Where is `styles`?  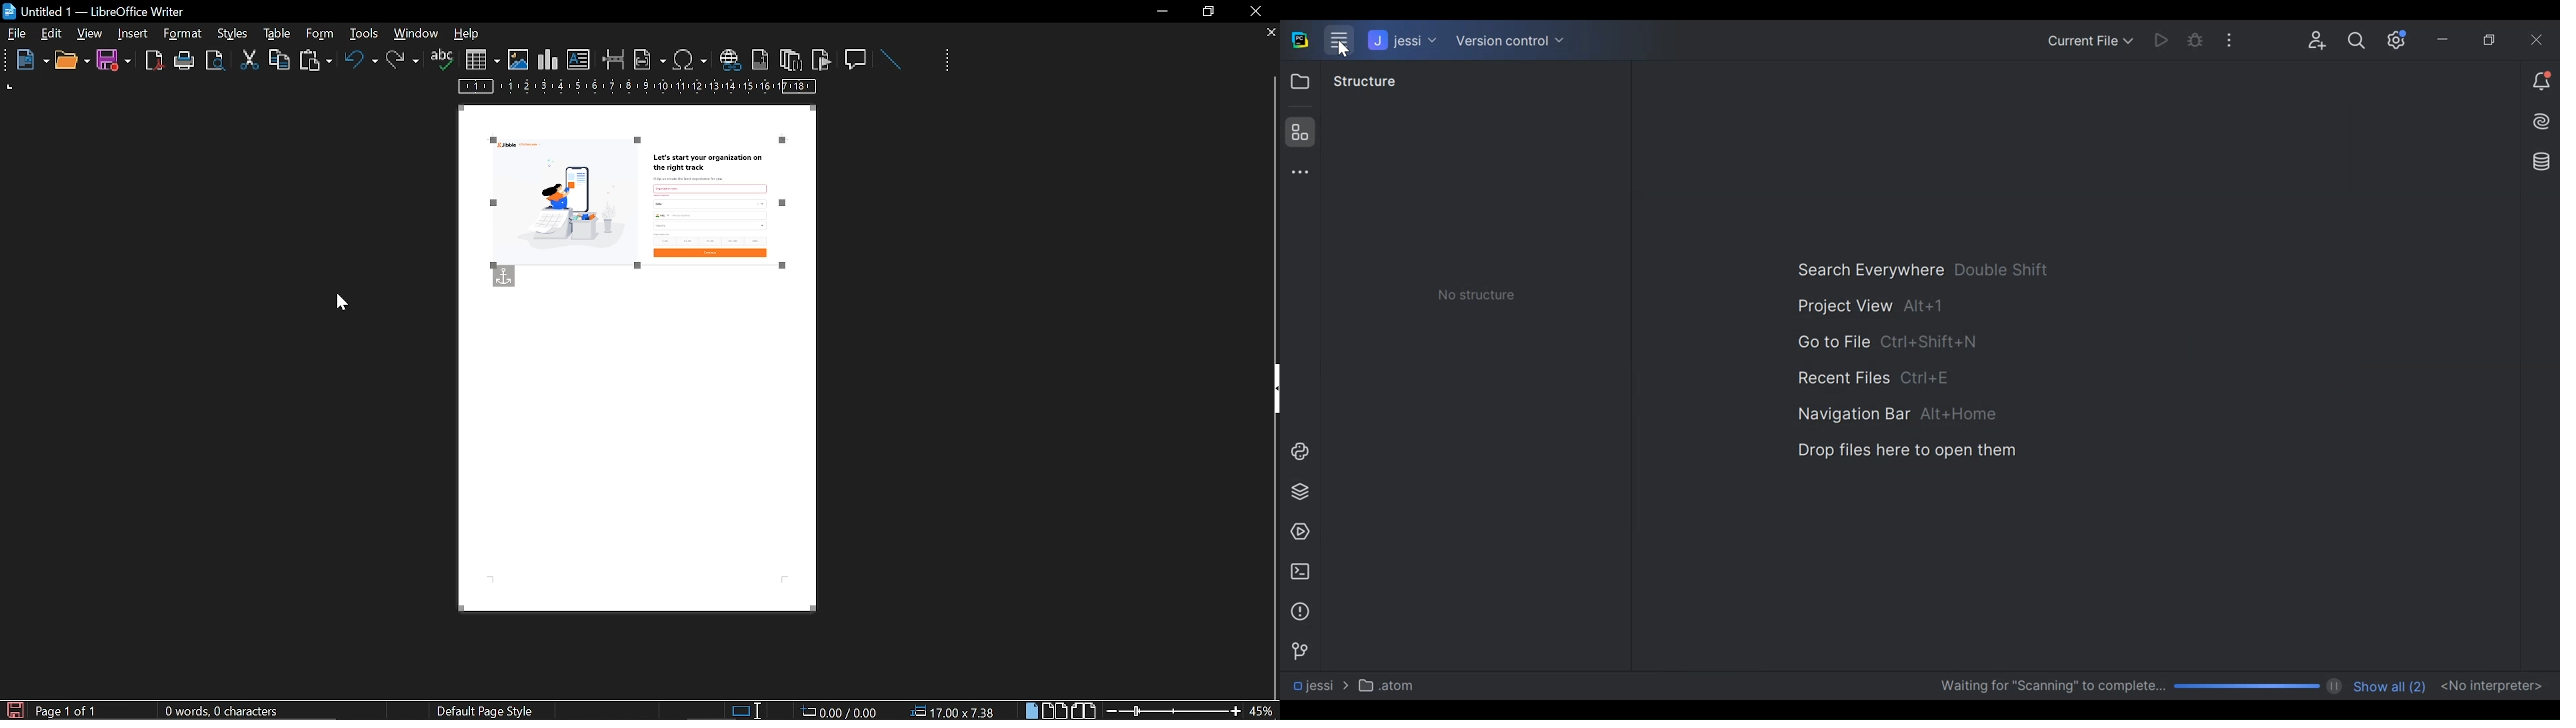
styles is located at coordinates (274, 33).